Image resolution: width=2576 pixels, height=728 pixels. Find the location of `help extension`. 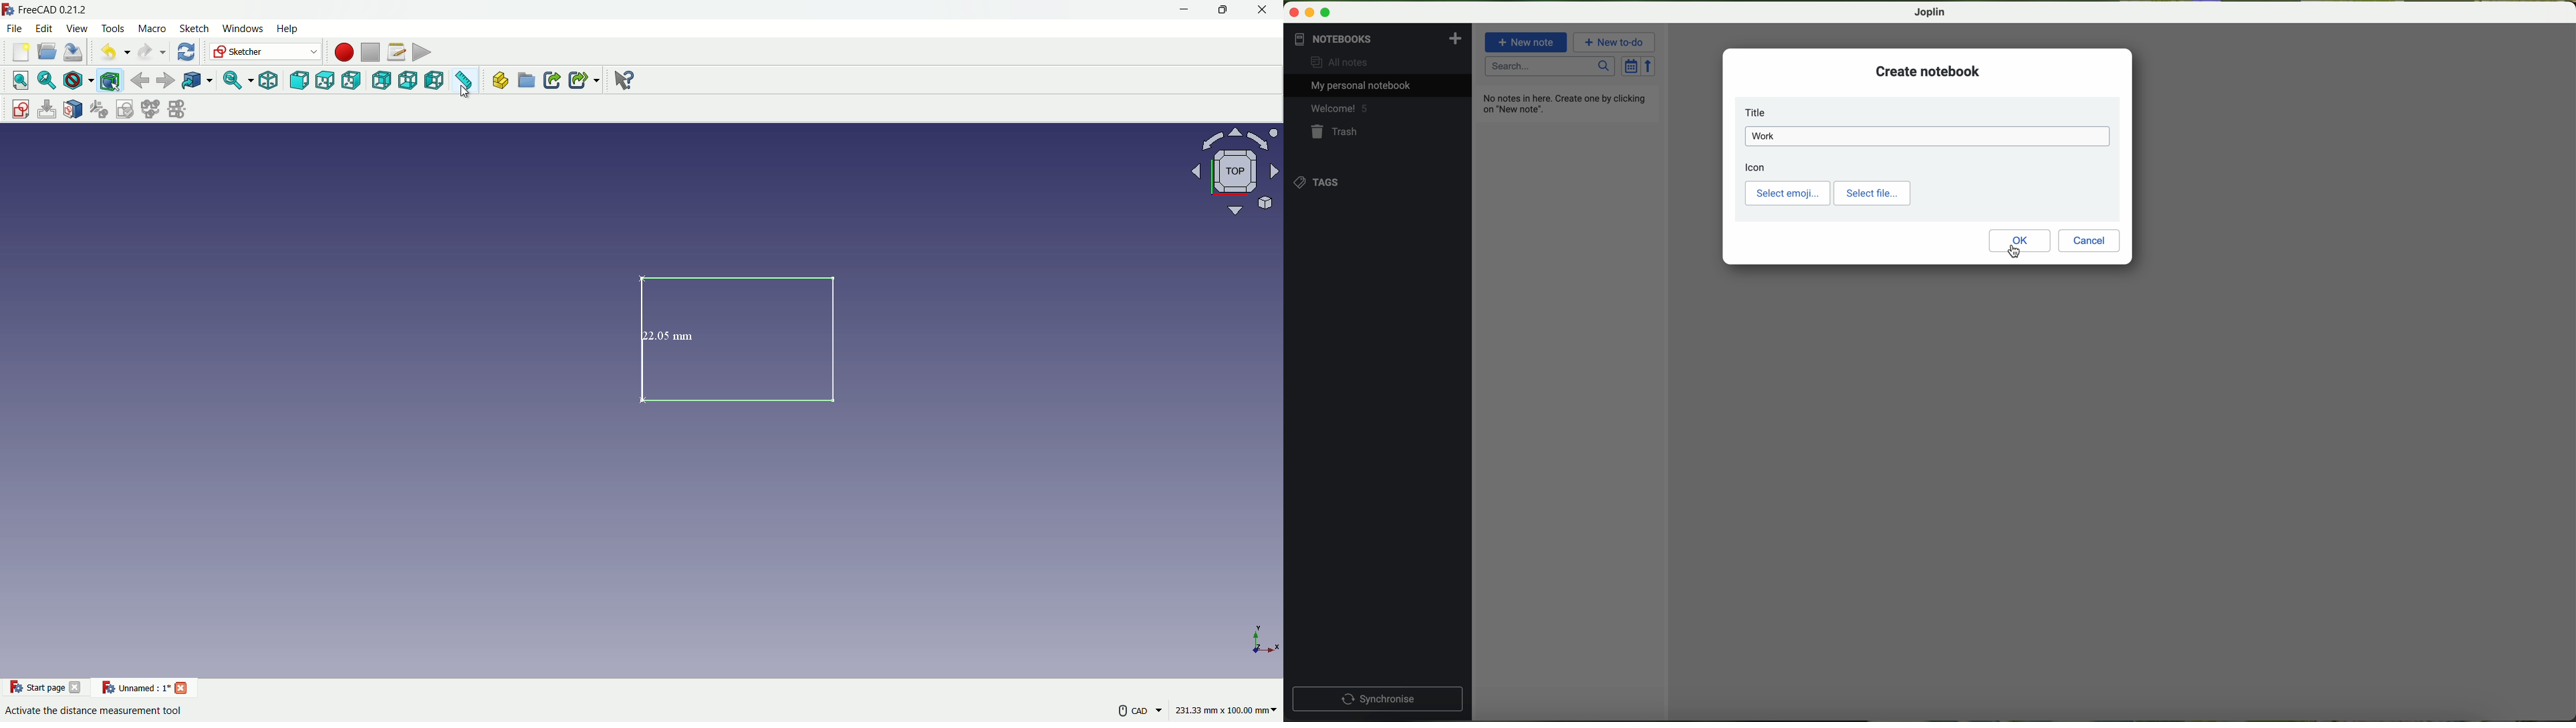

help extension is located at coordinates (625, 81).